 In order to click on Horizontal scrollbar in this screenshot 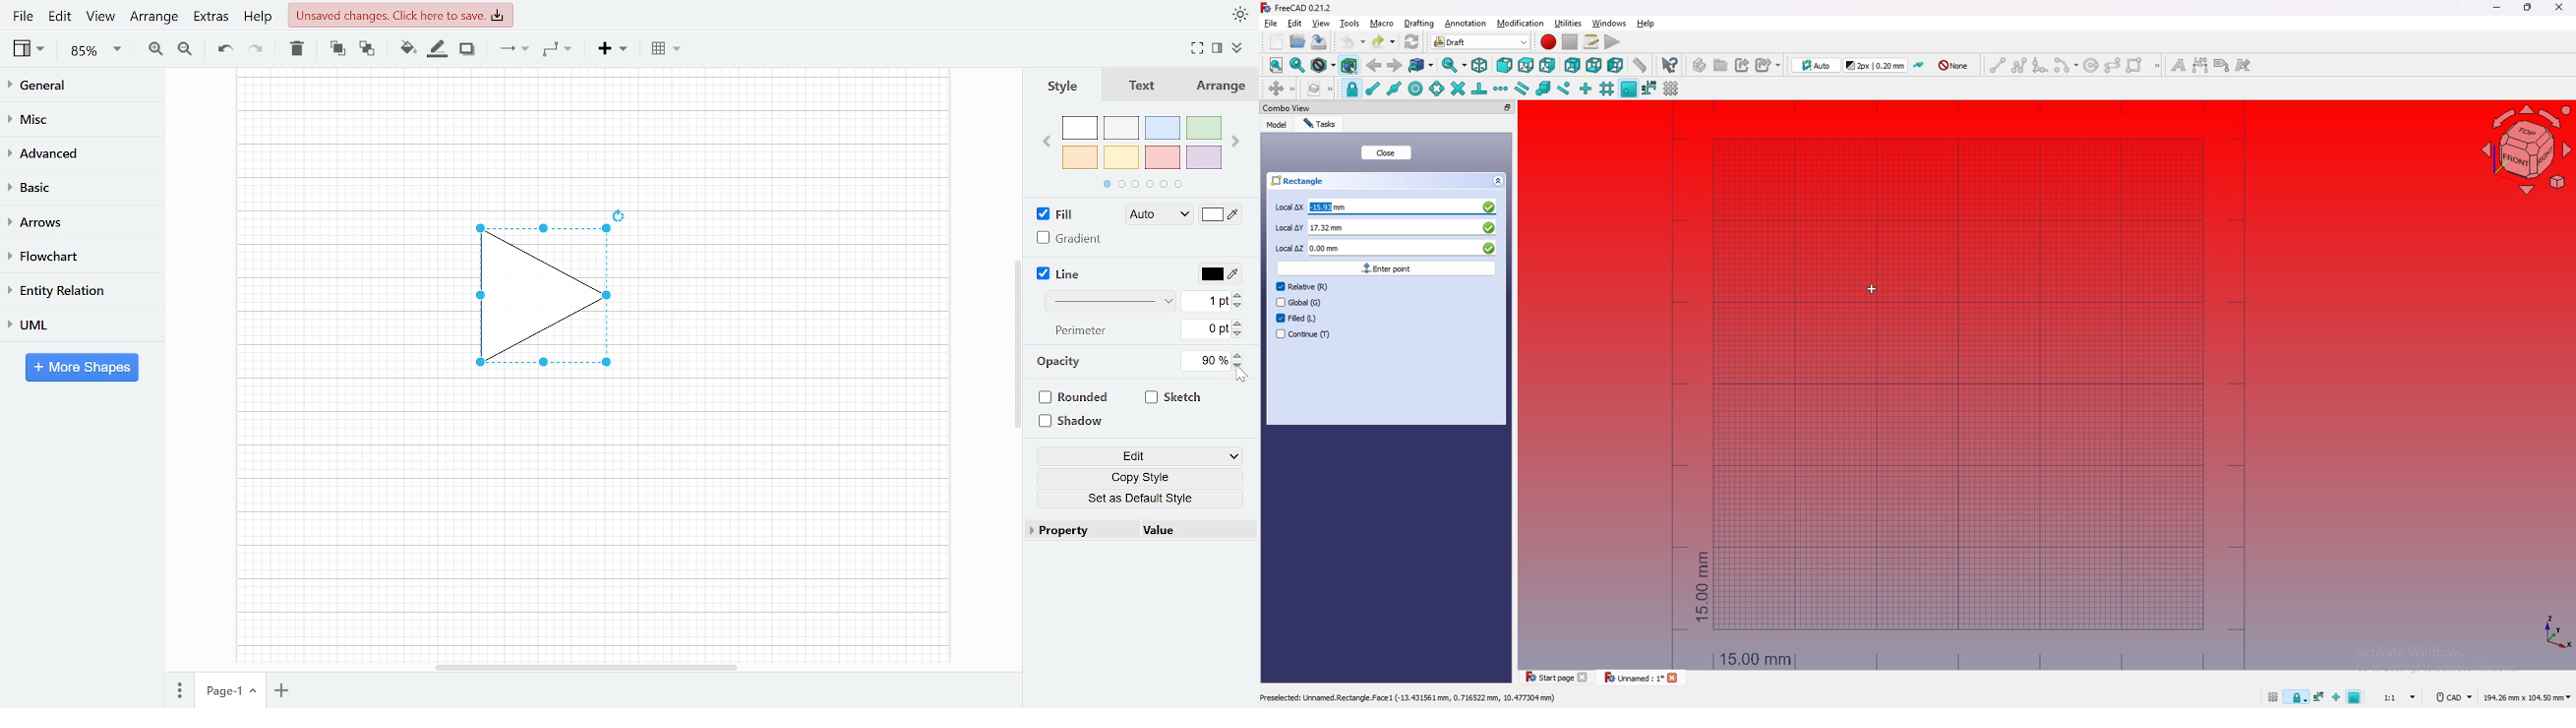, I will do `click(588, 667)`.